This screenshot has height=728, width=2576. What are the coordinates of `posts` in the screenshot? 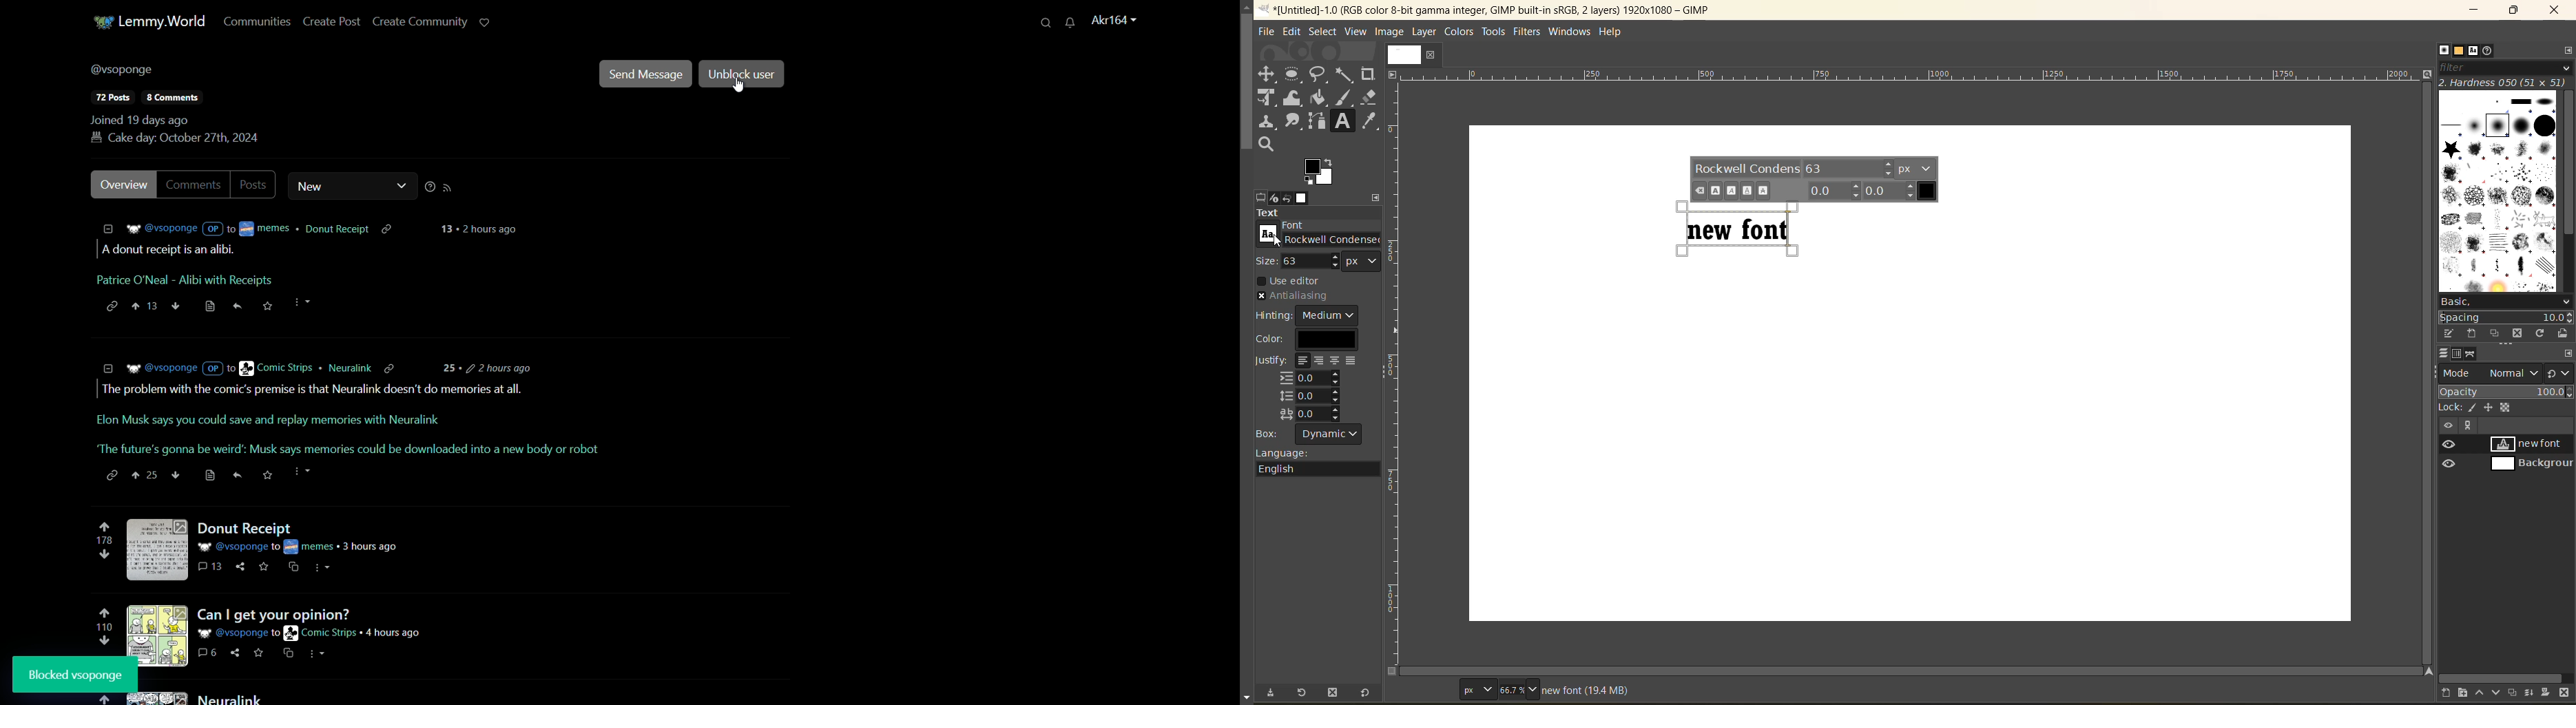 It's located at (255, 183).